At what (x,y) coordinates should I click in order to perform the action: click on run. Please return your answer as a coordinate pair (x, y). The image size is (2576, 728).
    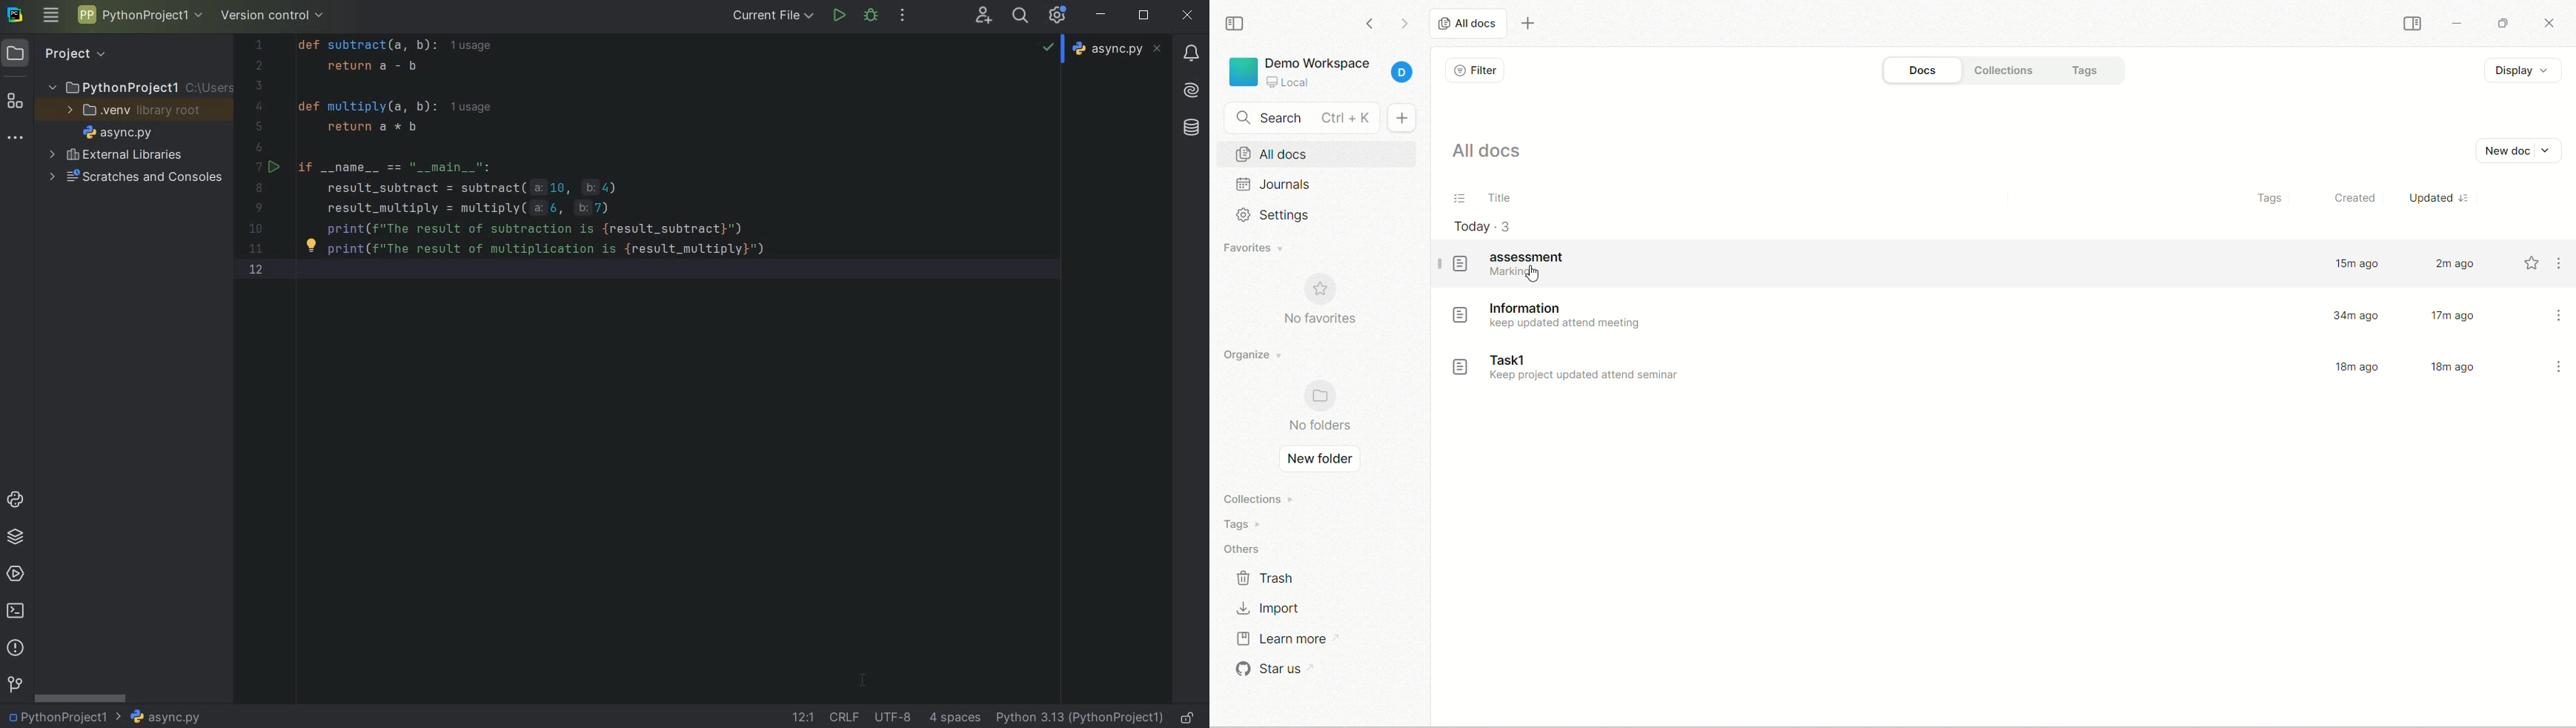
    Looking at the image, I should click on (838, 16).